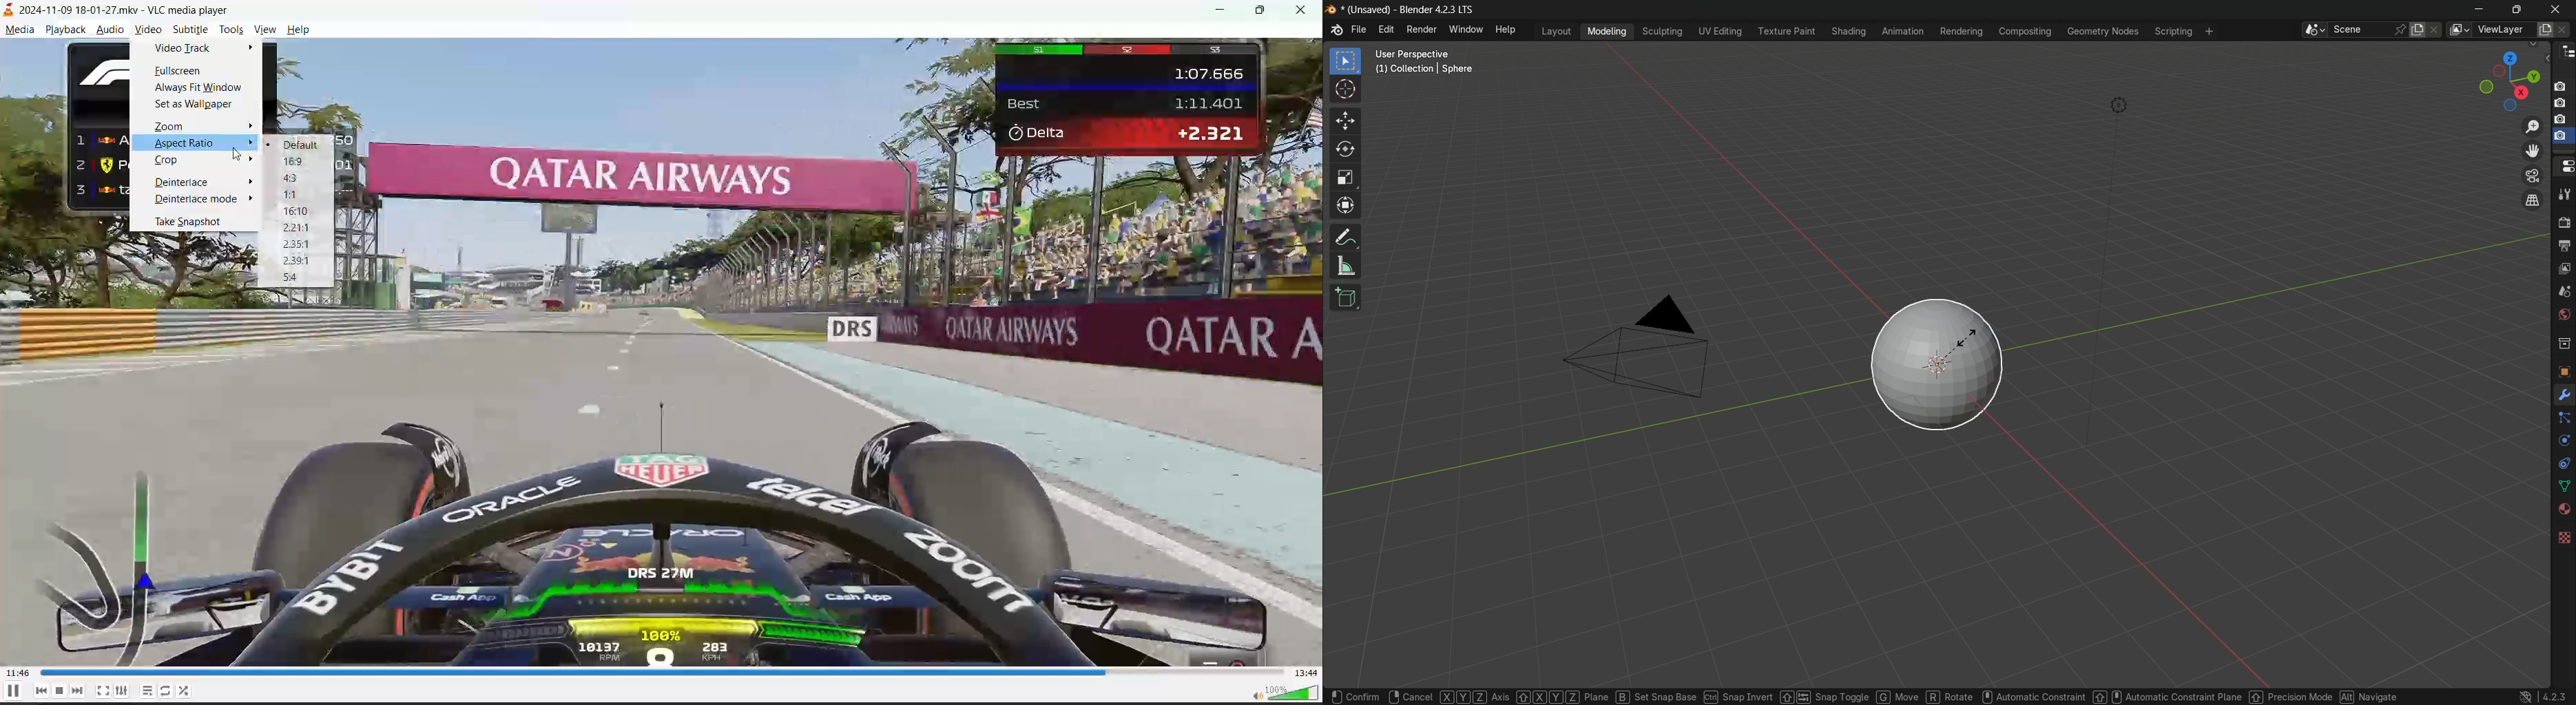 The width and height of the screenshot is (2576, 728). Describe the element at coordinates (198, 105) in the screenshot. I see `set as wallpaper` at that location.